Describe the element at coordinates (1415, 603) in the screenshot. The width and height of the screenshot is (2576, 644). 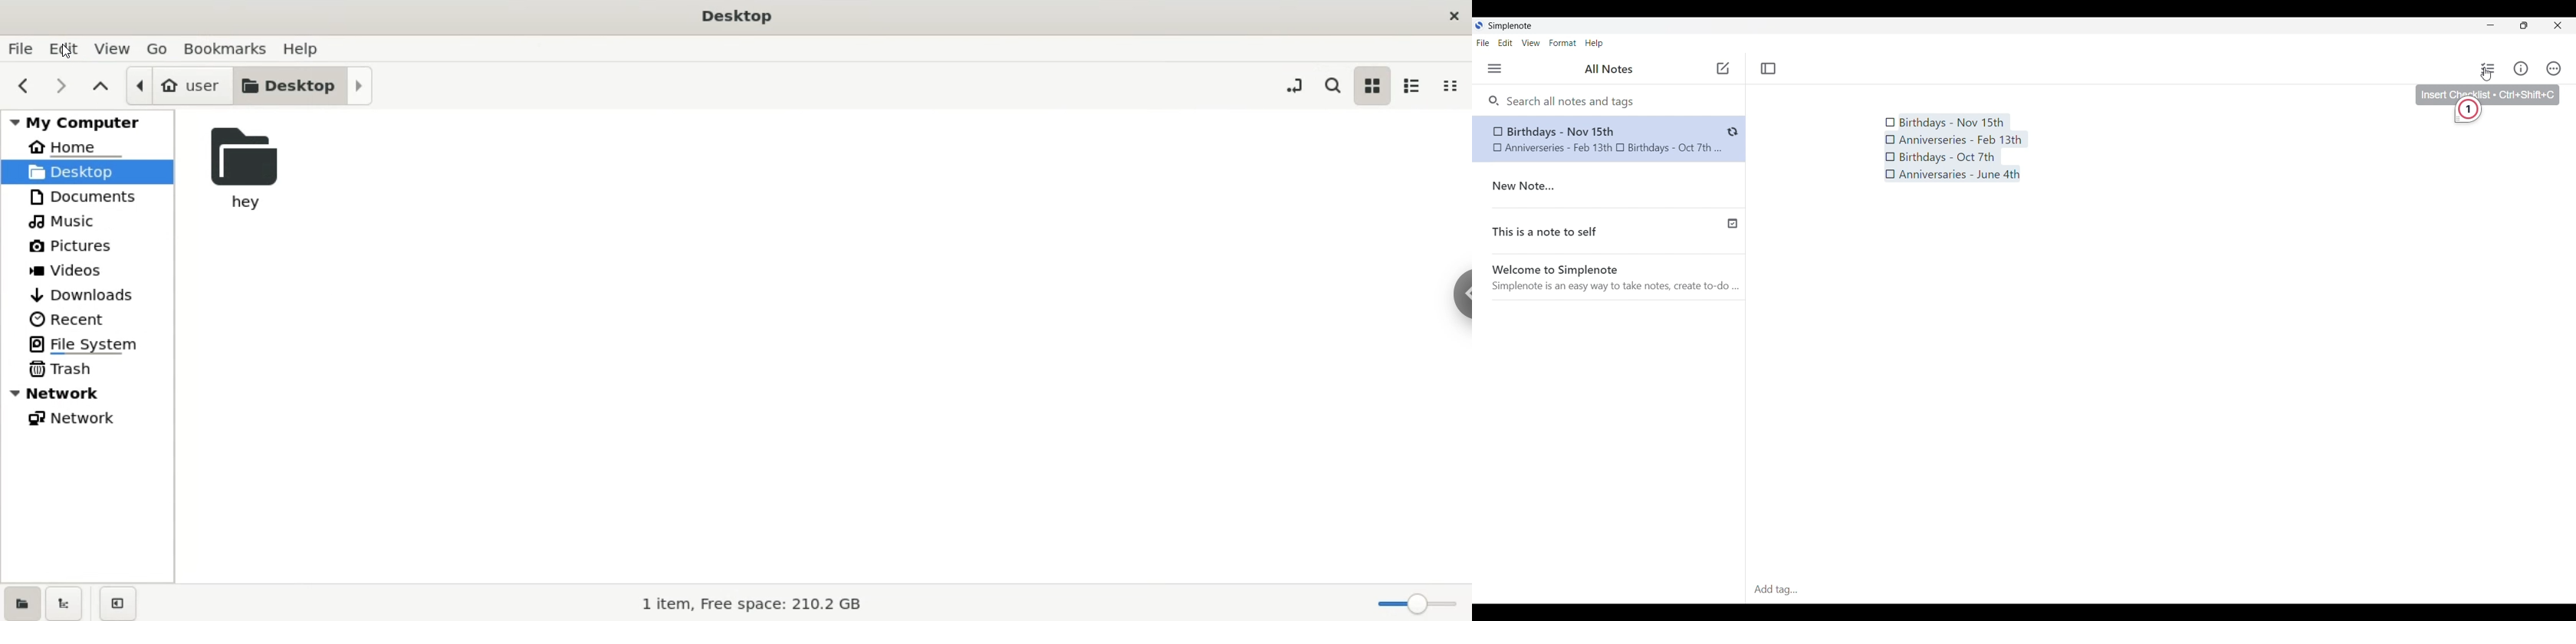
I see `zoom` at that location.